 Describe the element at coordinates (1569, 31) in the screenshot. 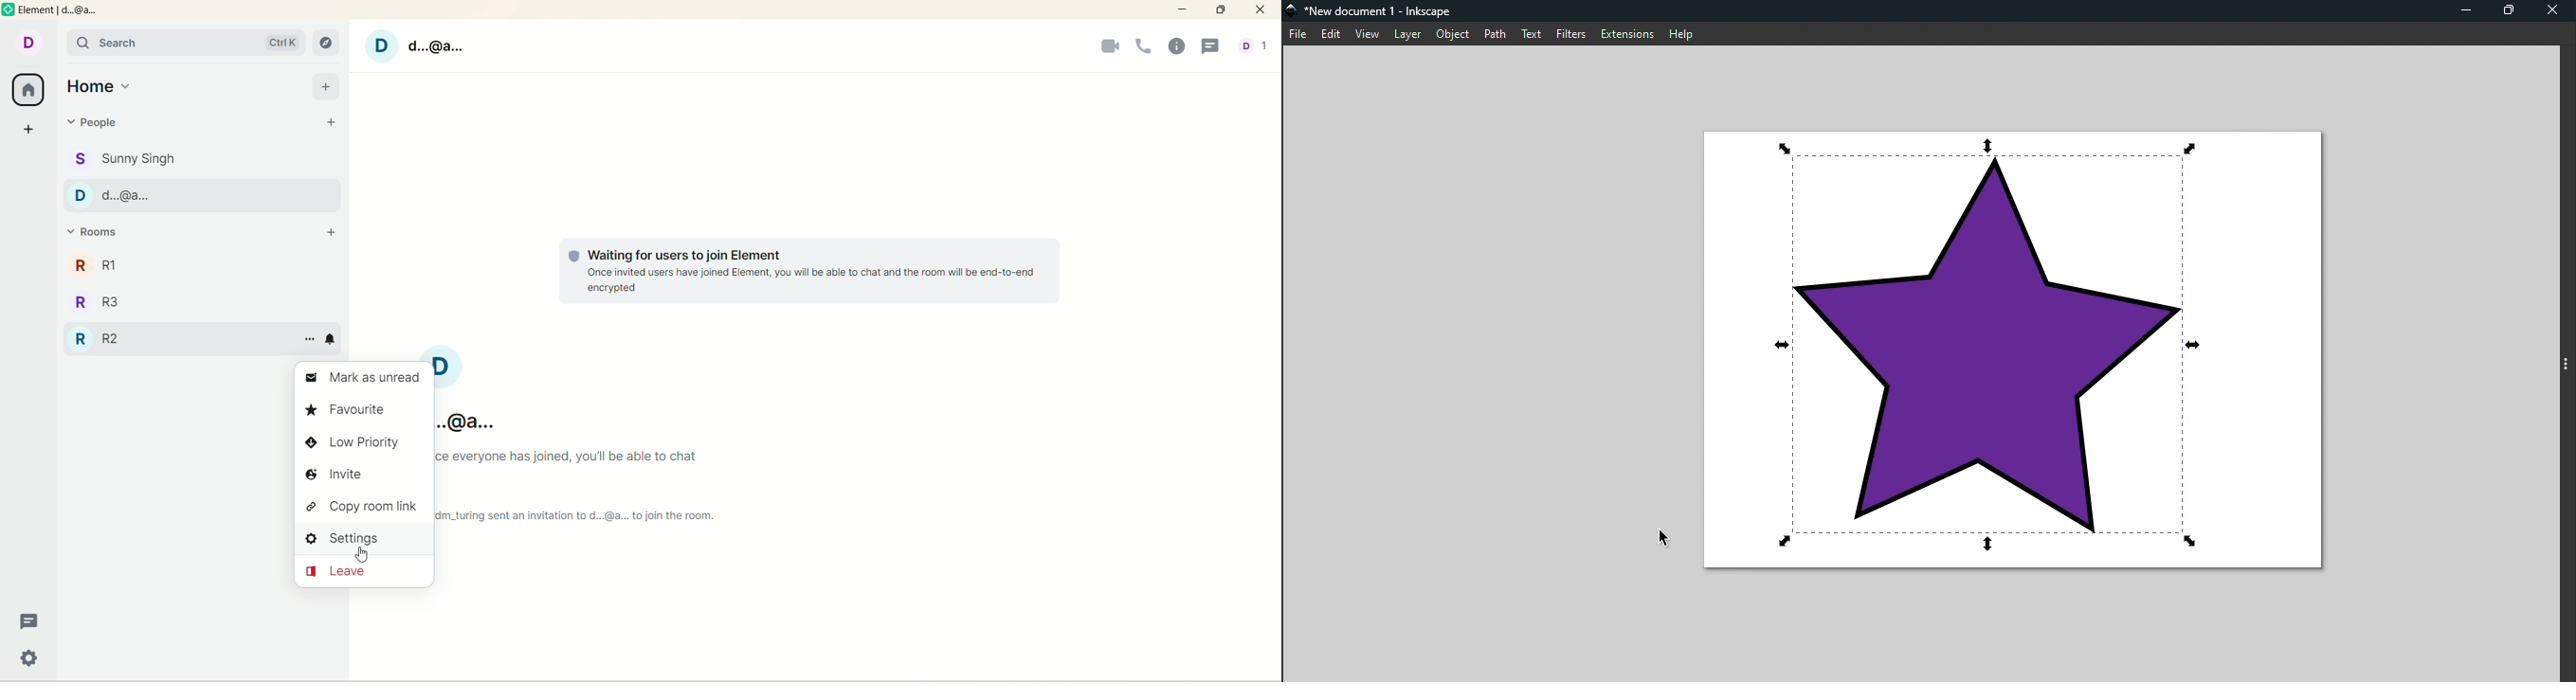

I see `Filters` at that location.